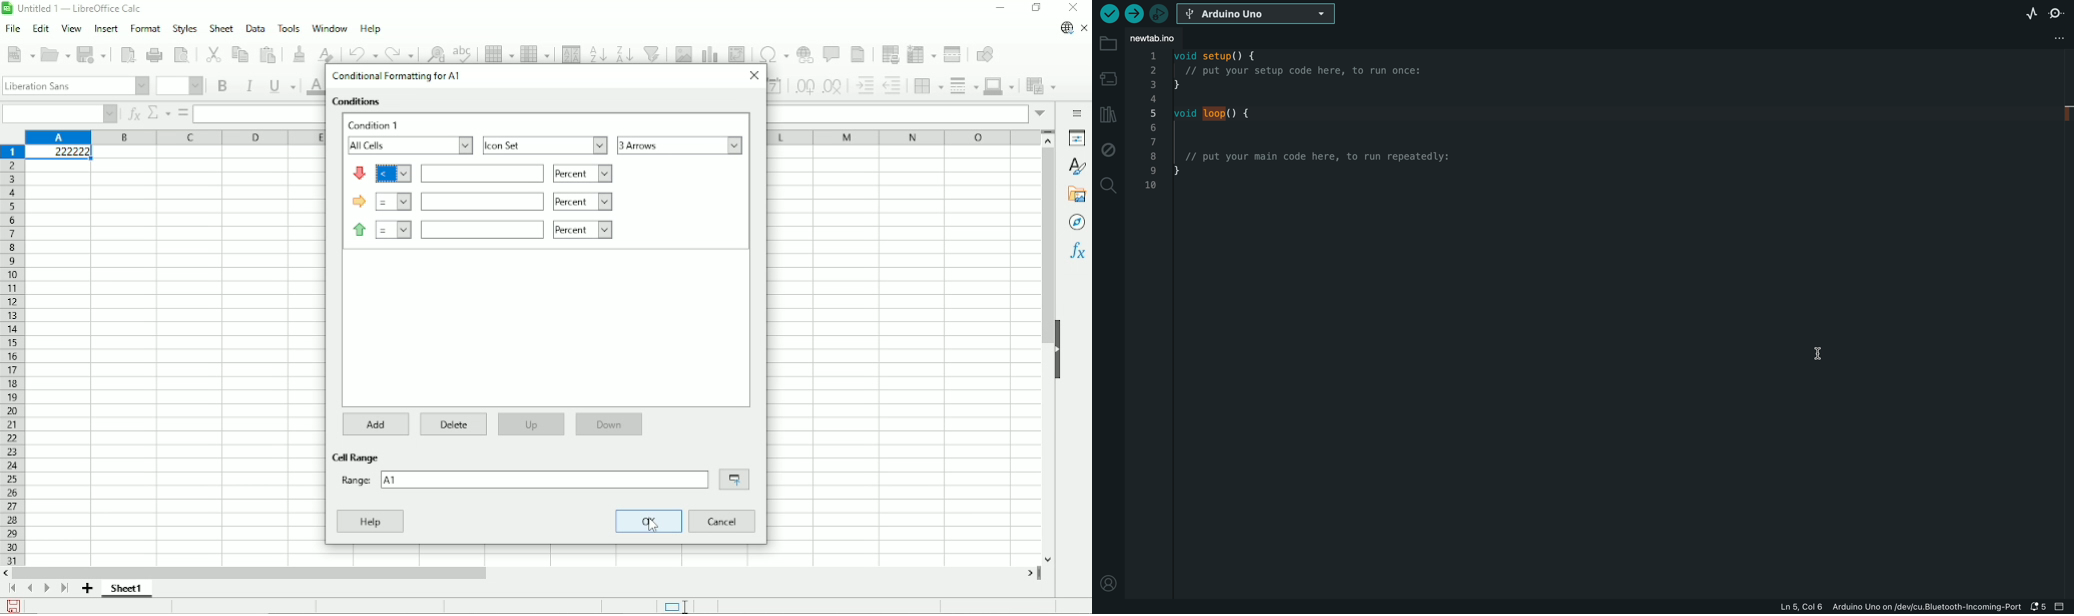 This screenshot has height=616, width=2100. What do you see at coordinates (464, 50) in the screenshot?
I see `Spell check` at bounding box center [464, 50].